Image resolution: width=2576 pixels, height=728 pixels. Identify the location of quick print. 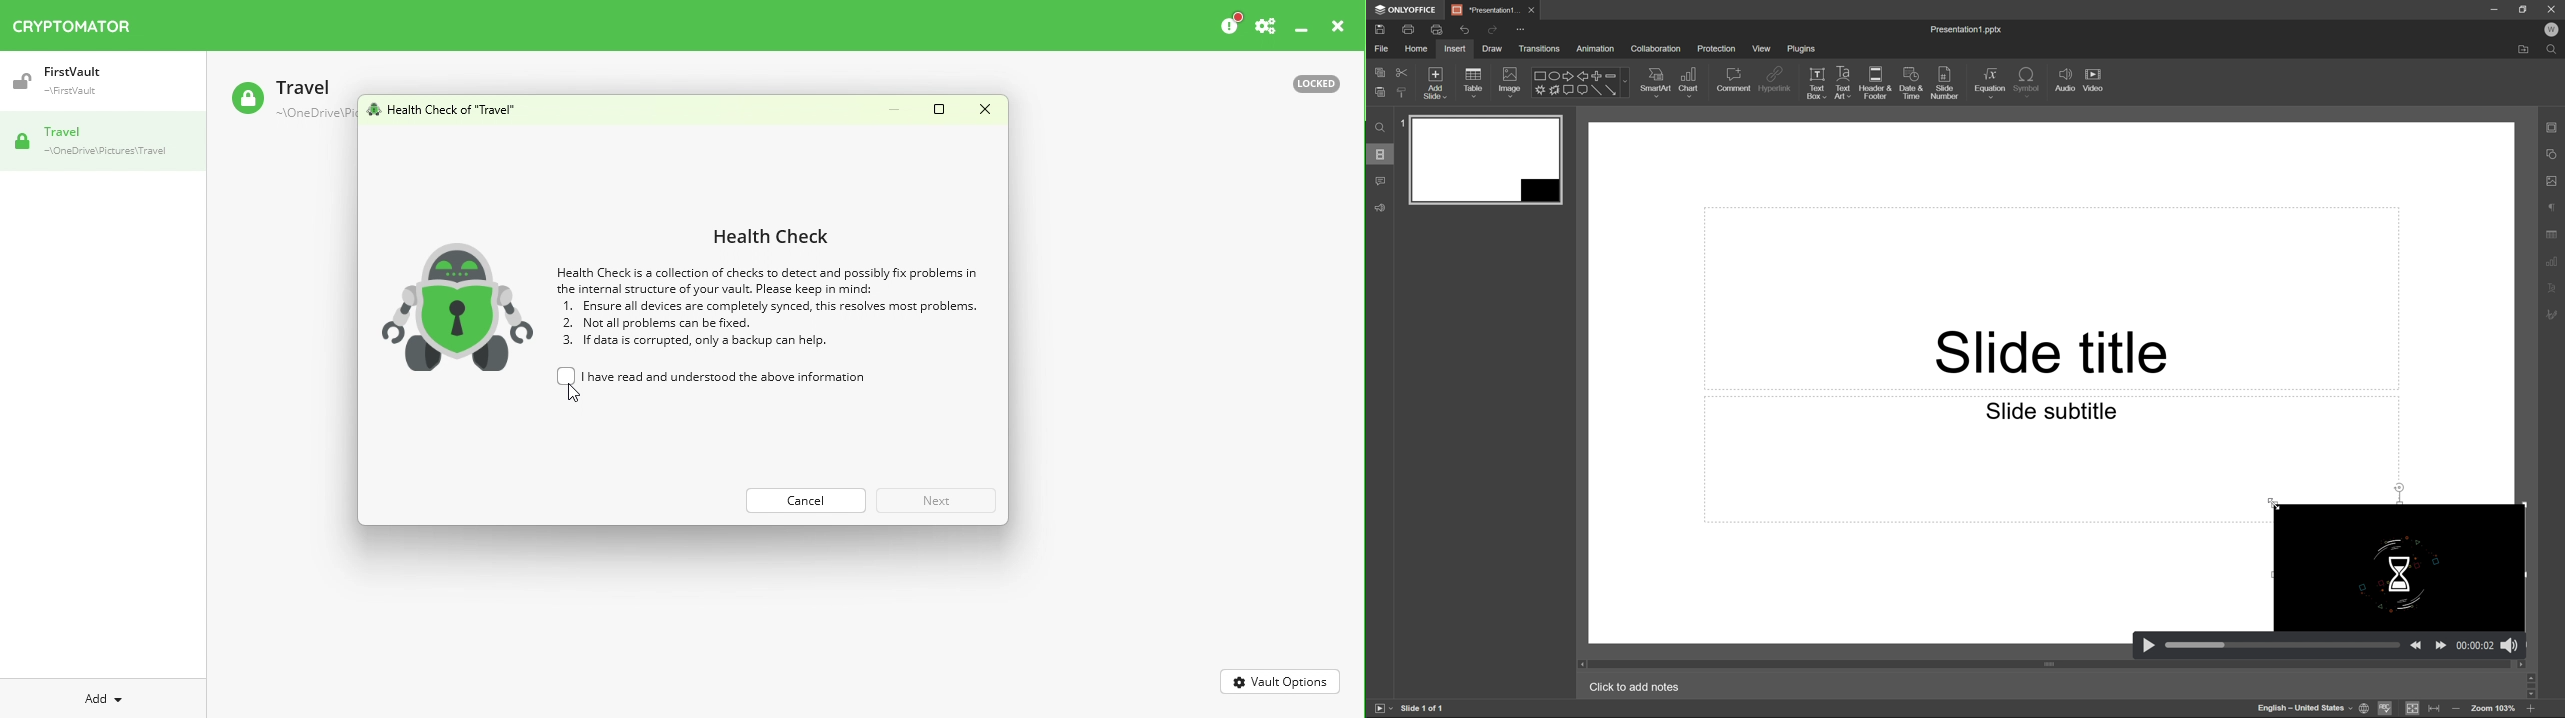
(1436, 28).